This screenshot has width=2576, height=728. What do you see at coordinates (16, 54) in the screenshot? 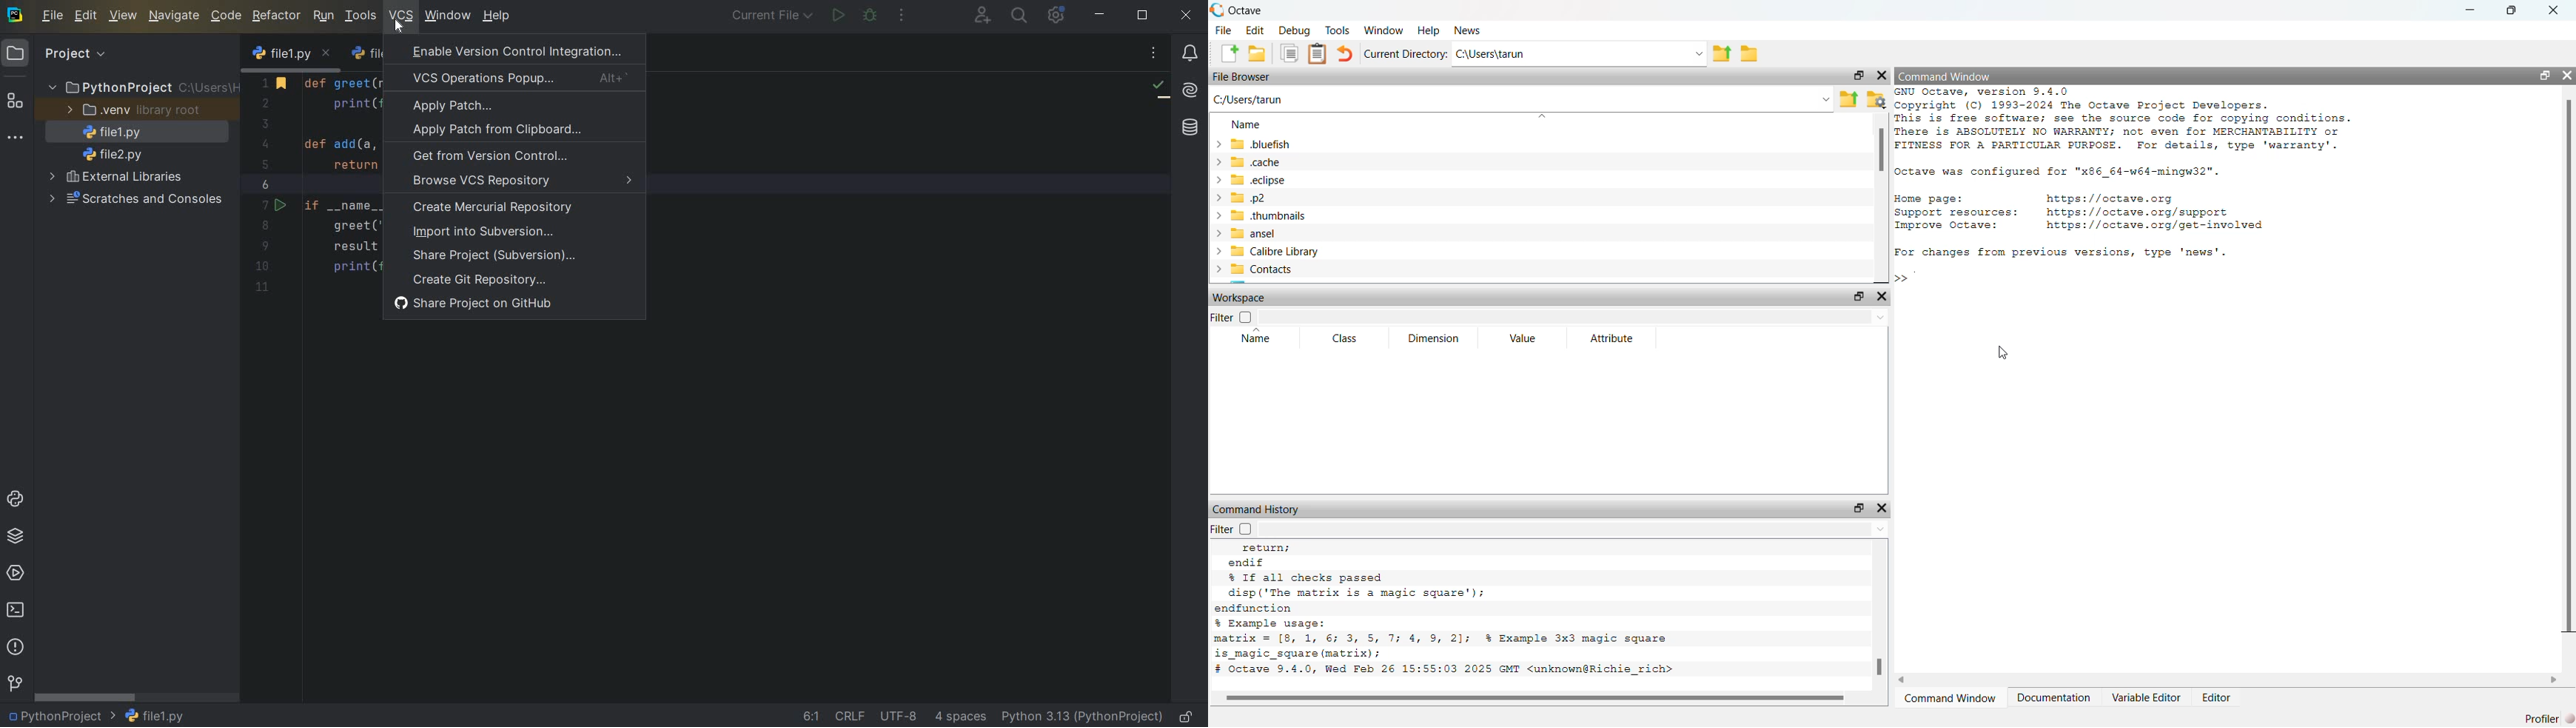
I see `Project icon` at bounding box center [16, 54].